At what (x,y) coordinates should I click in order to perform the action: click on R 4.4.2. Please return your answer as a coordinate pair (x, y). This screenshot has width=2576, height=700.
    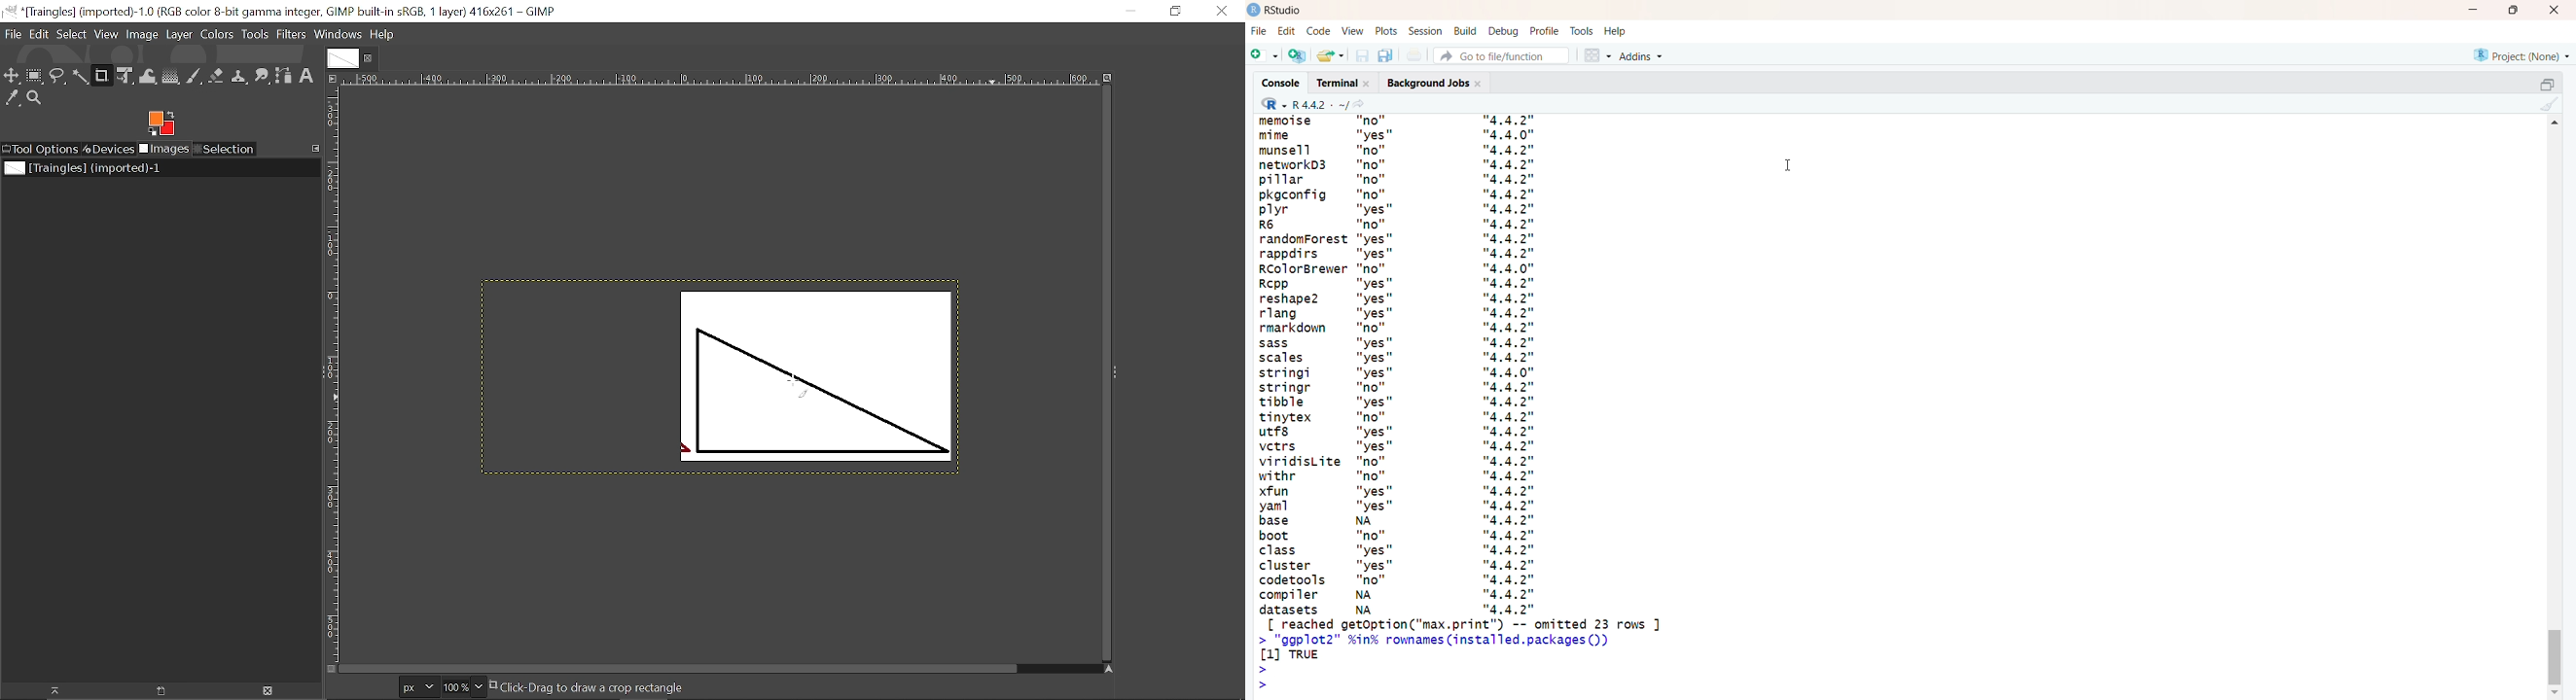
    Looking at the image, I should click on (1301, 105).